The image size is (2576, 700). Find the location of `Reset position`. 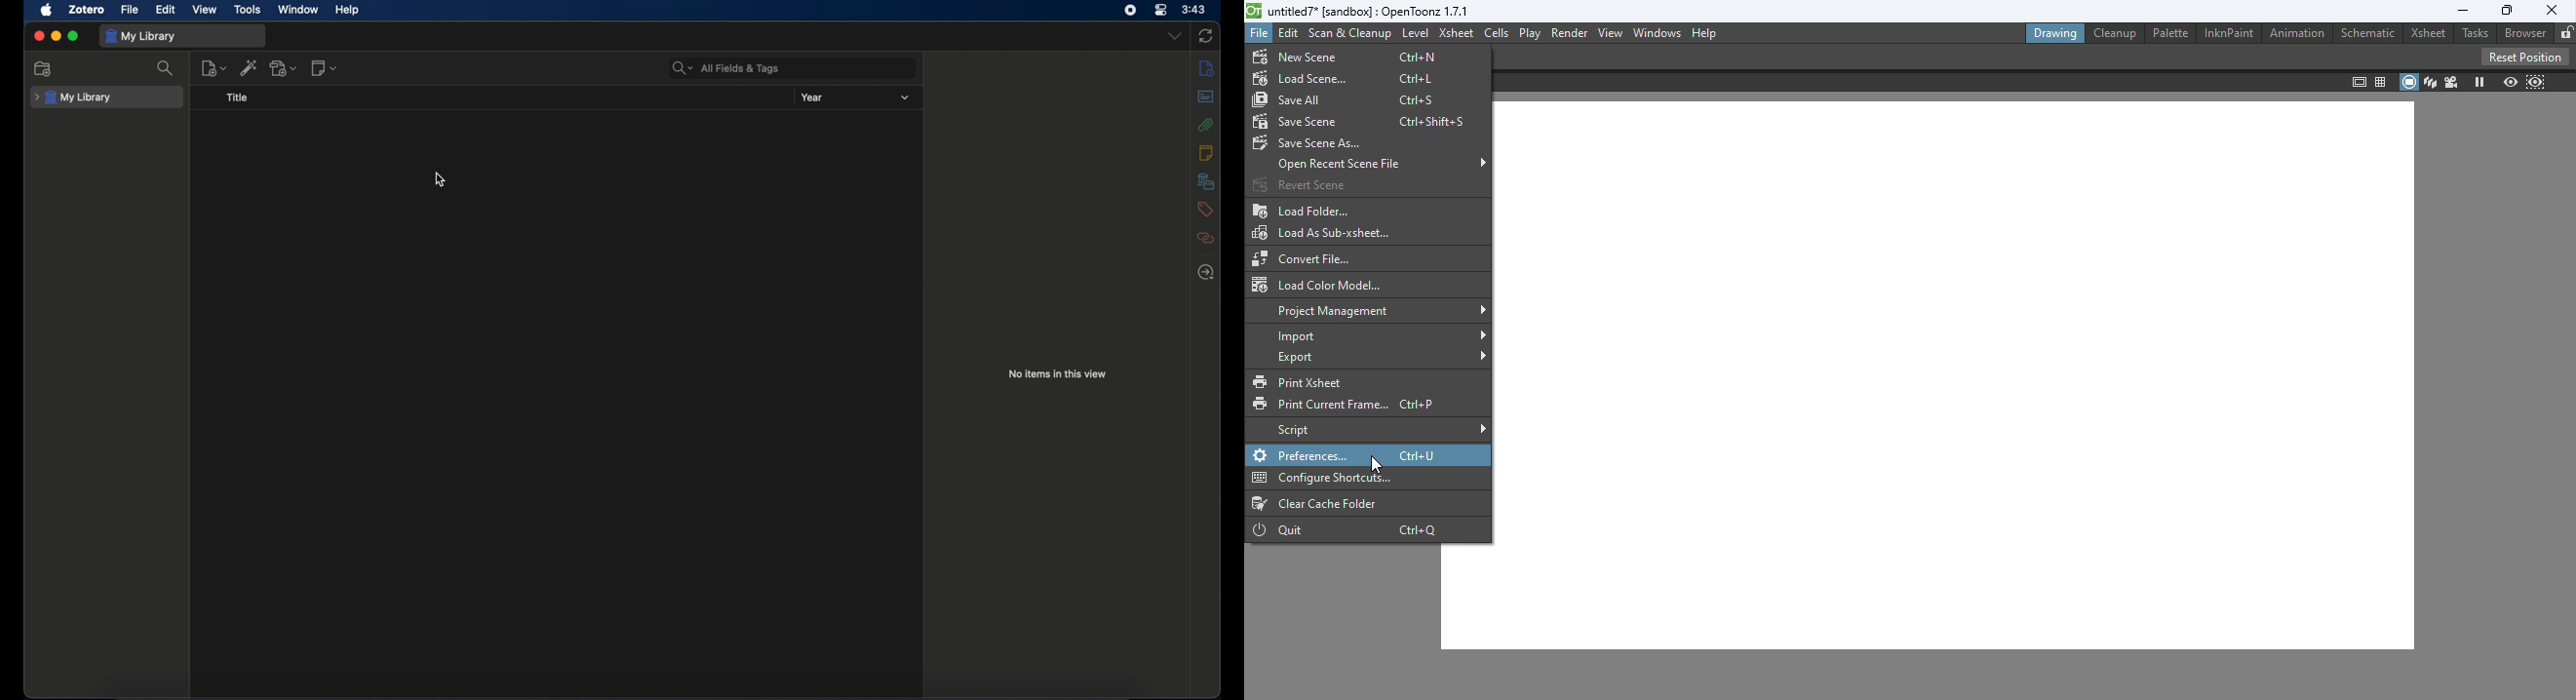

Reset position is located at coordinates (2522, 56).